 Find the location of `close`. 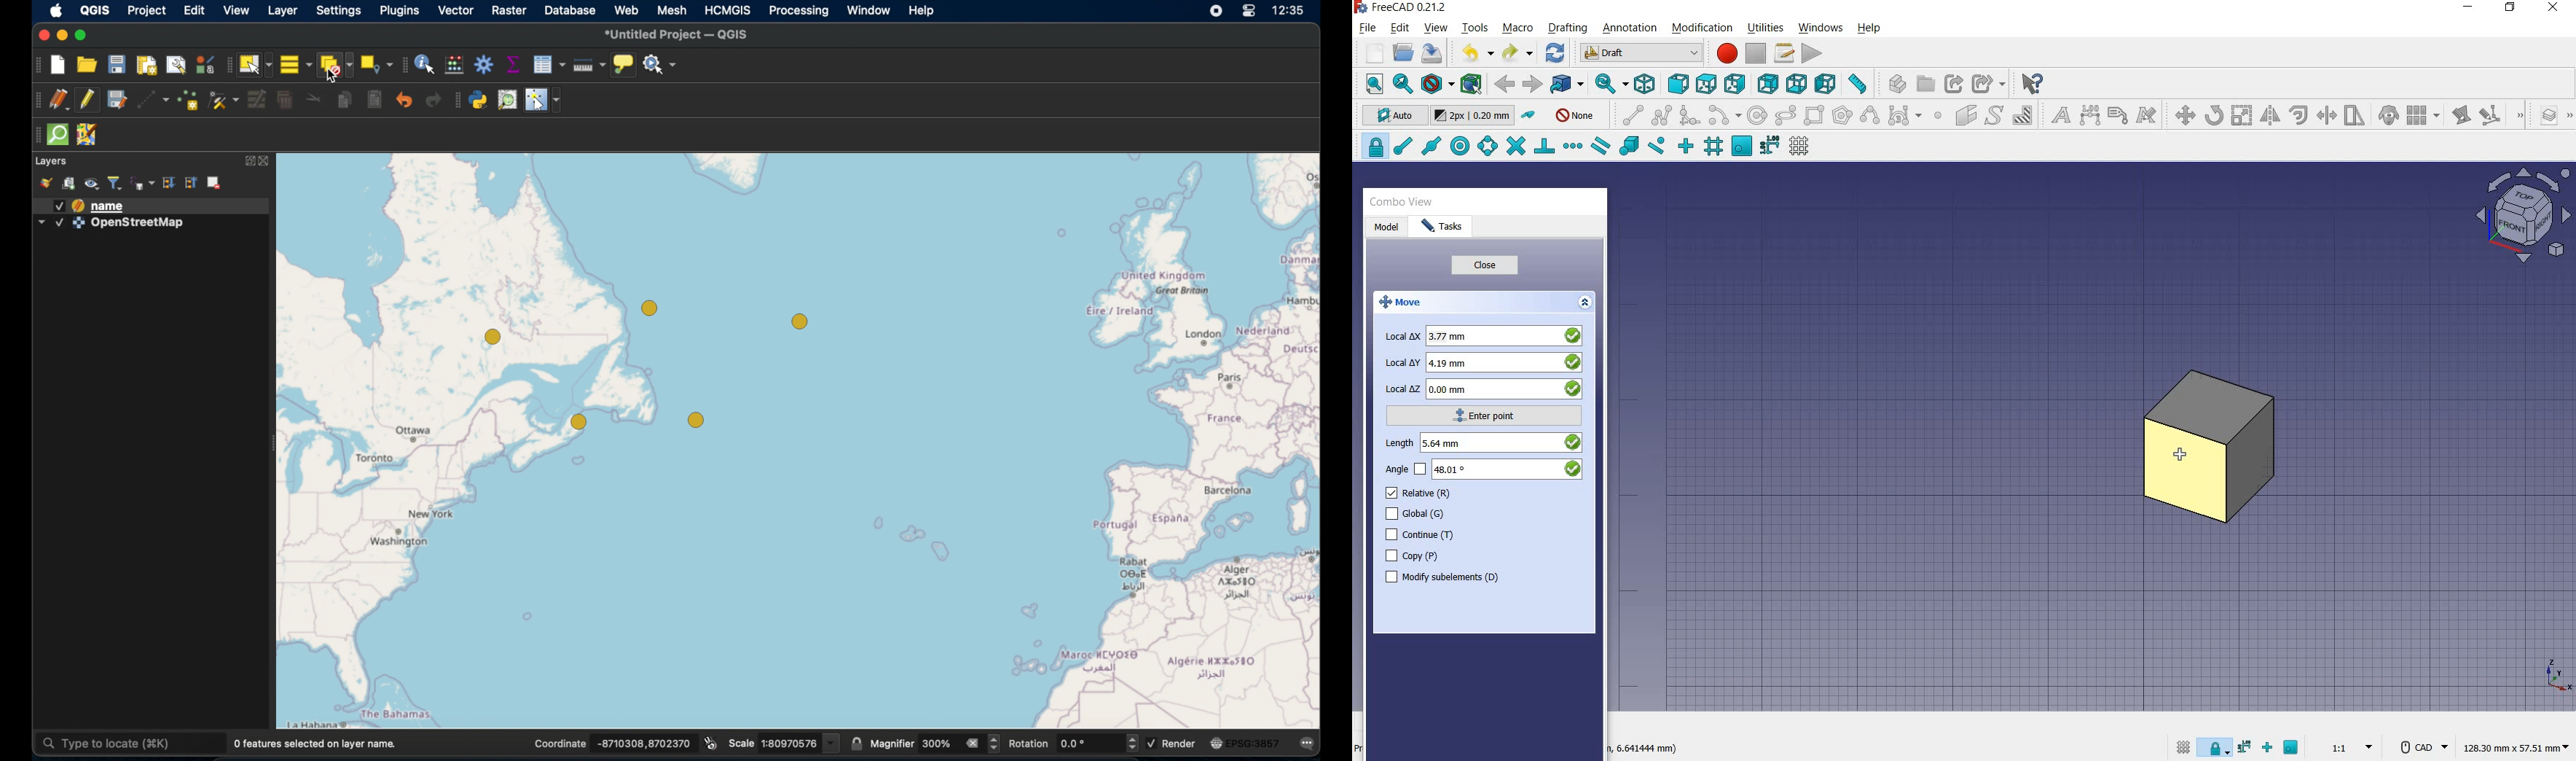

close is located at coordinates (268, 161).